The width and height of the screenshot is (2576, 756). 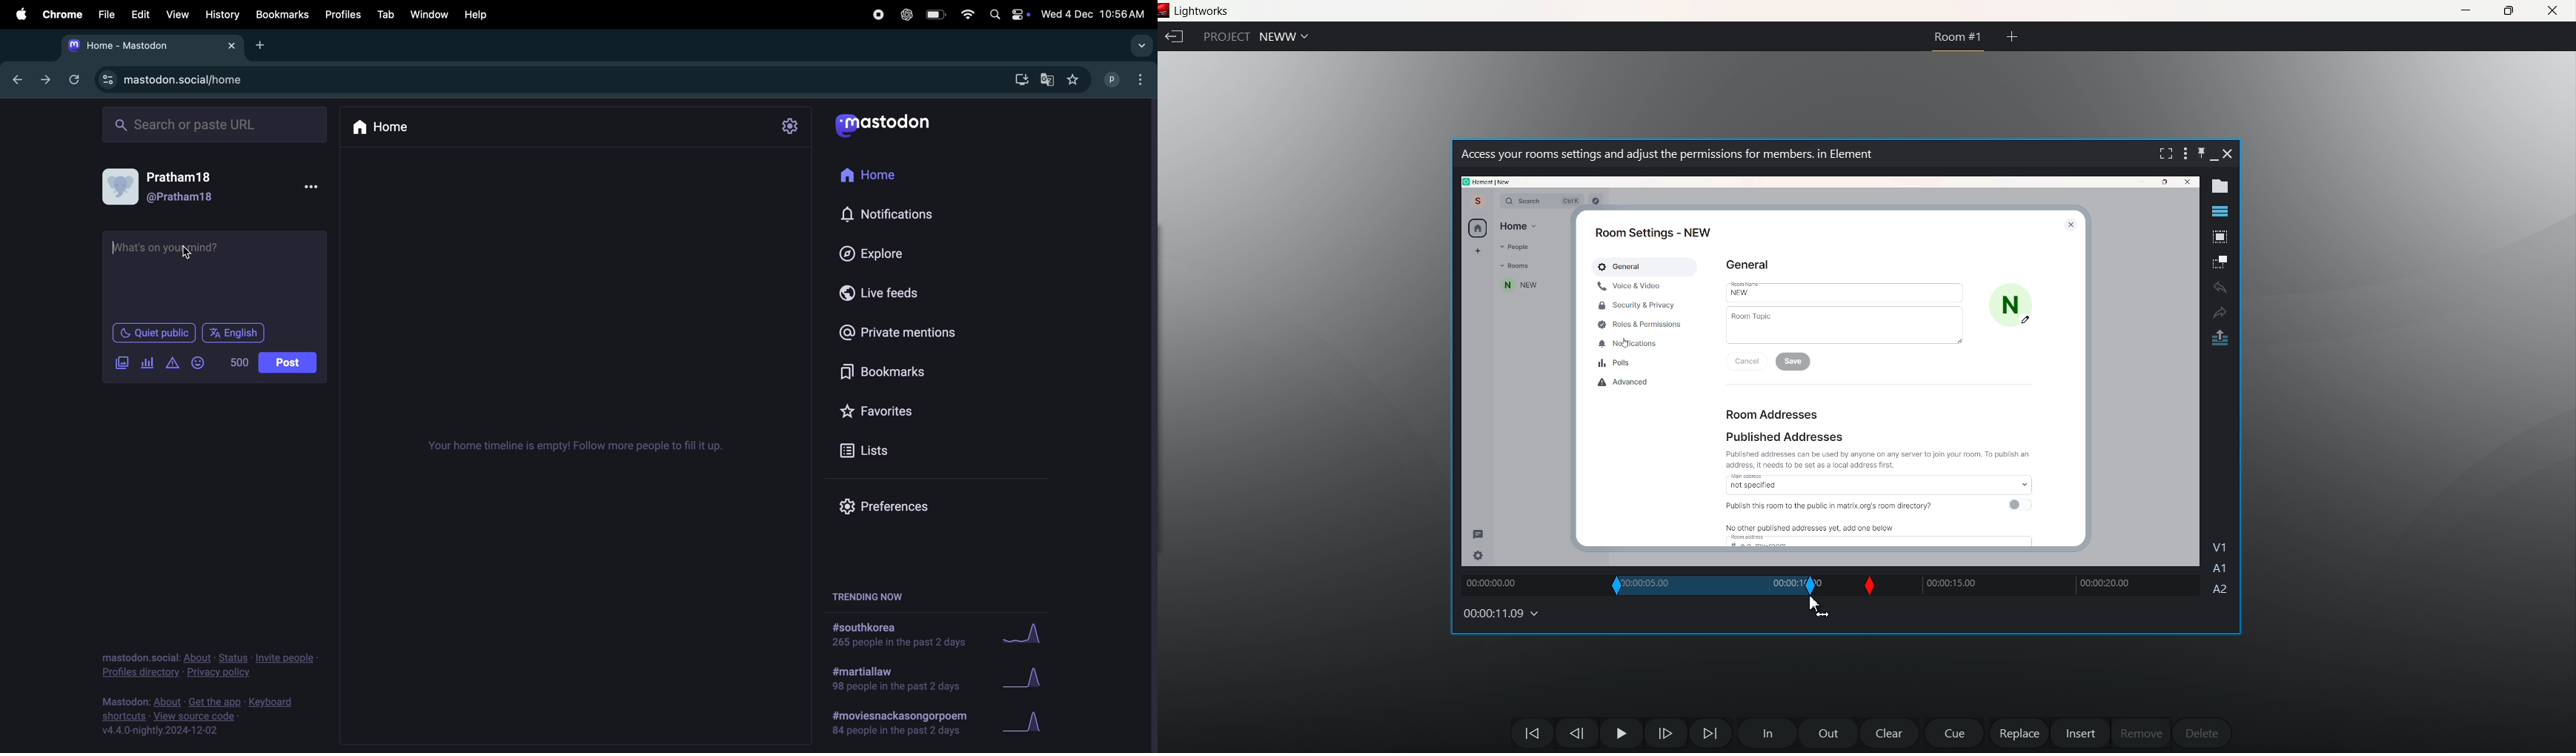 I want to click on drop down, so click(x=1138, y=45).